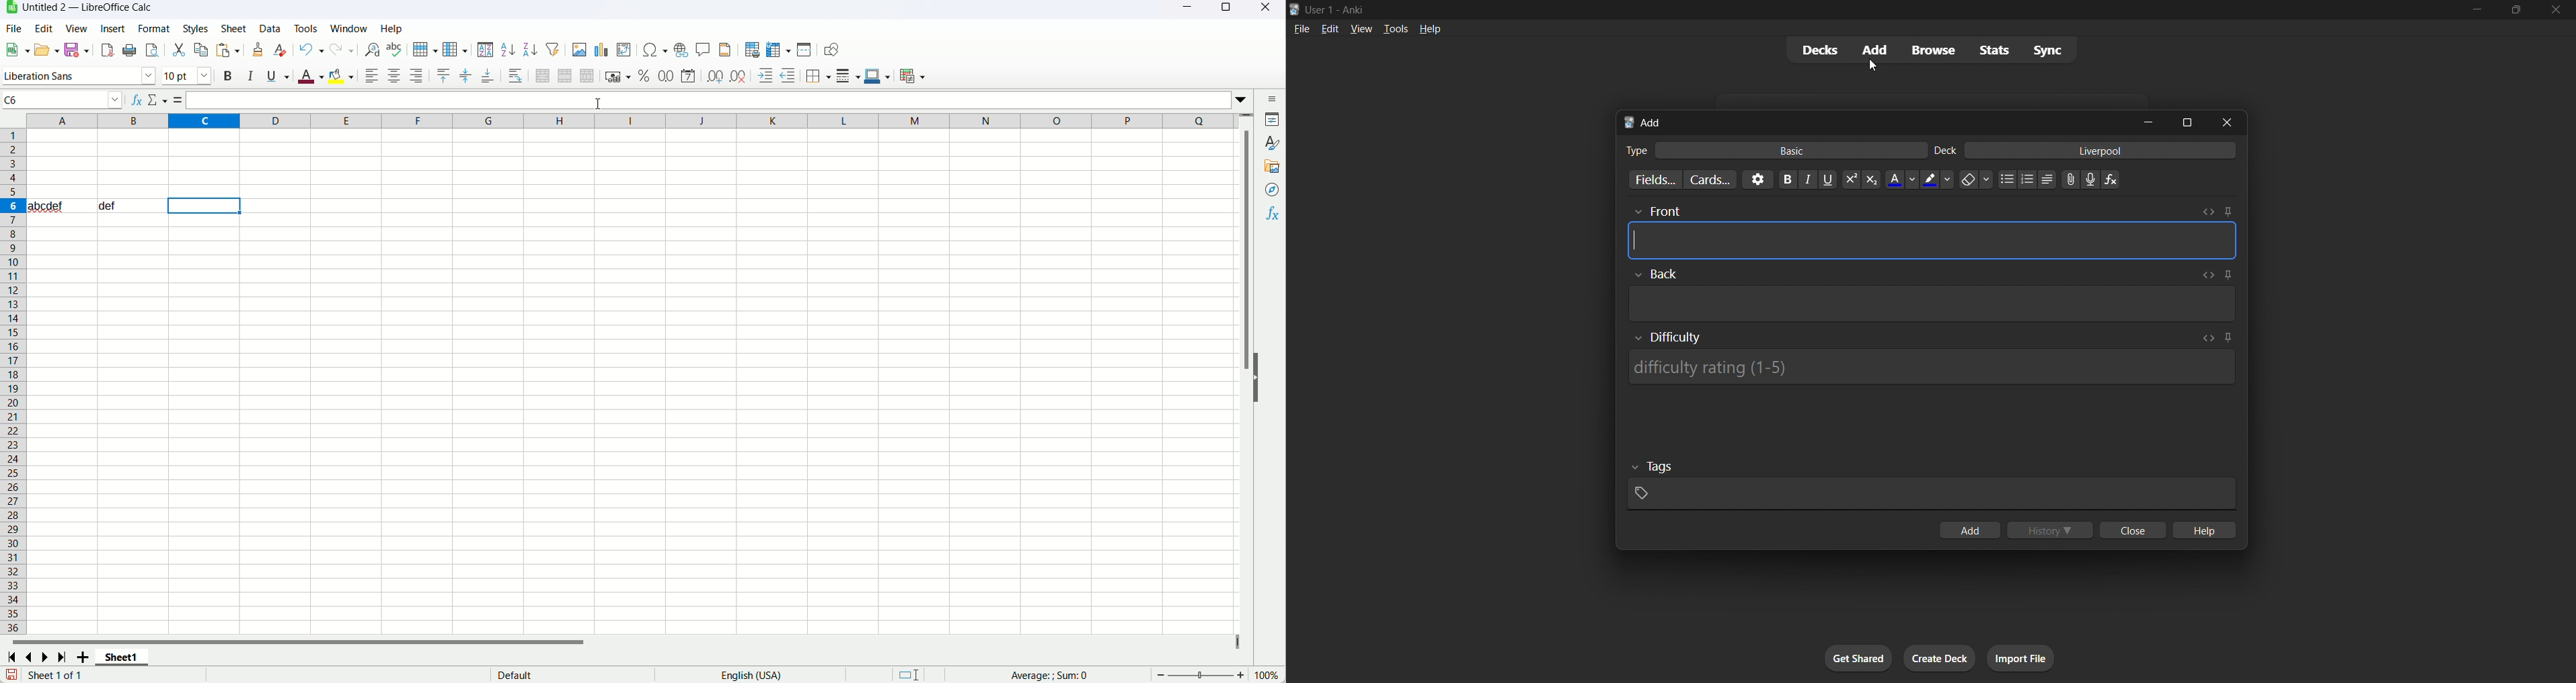 This screenshot has width=2576, height=700. I want to click on stats, so click(1997, 50).